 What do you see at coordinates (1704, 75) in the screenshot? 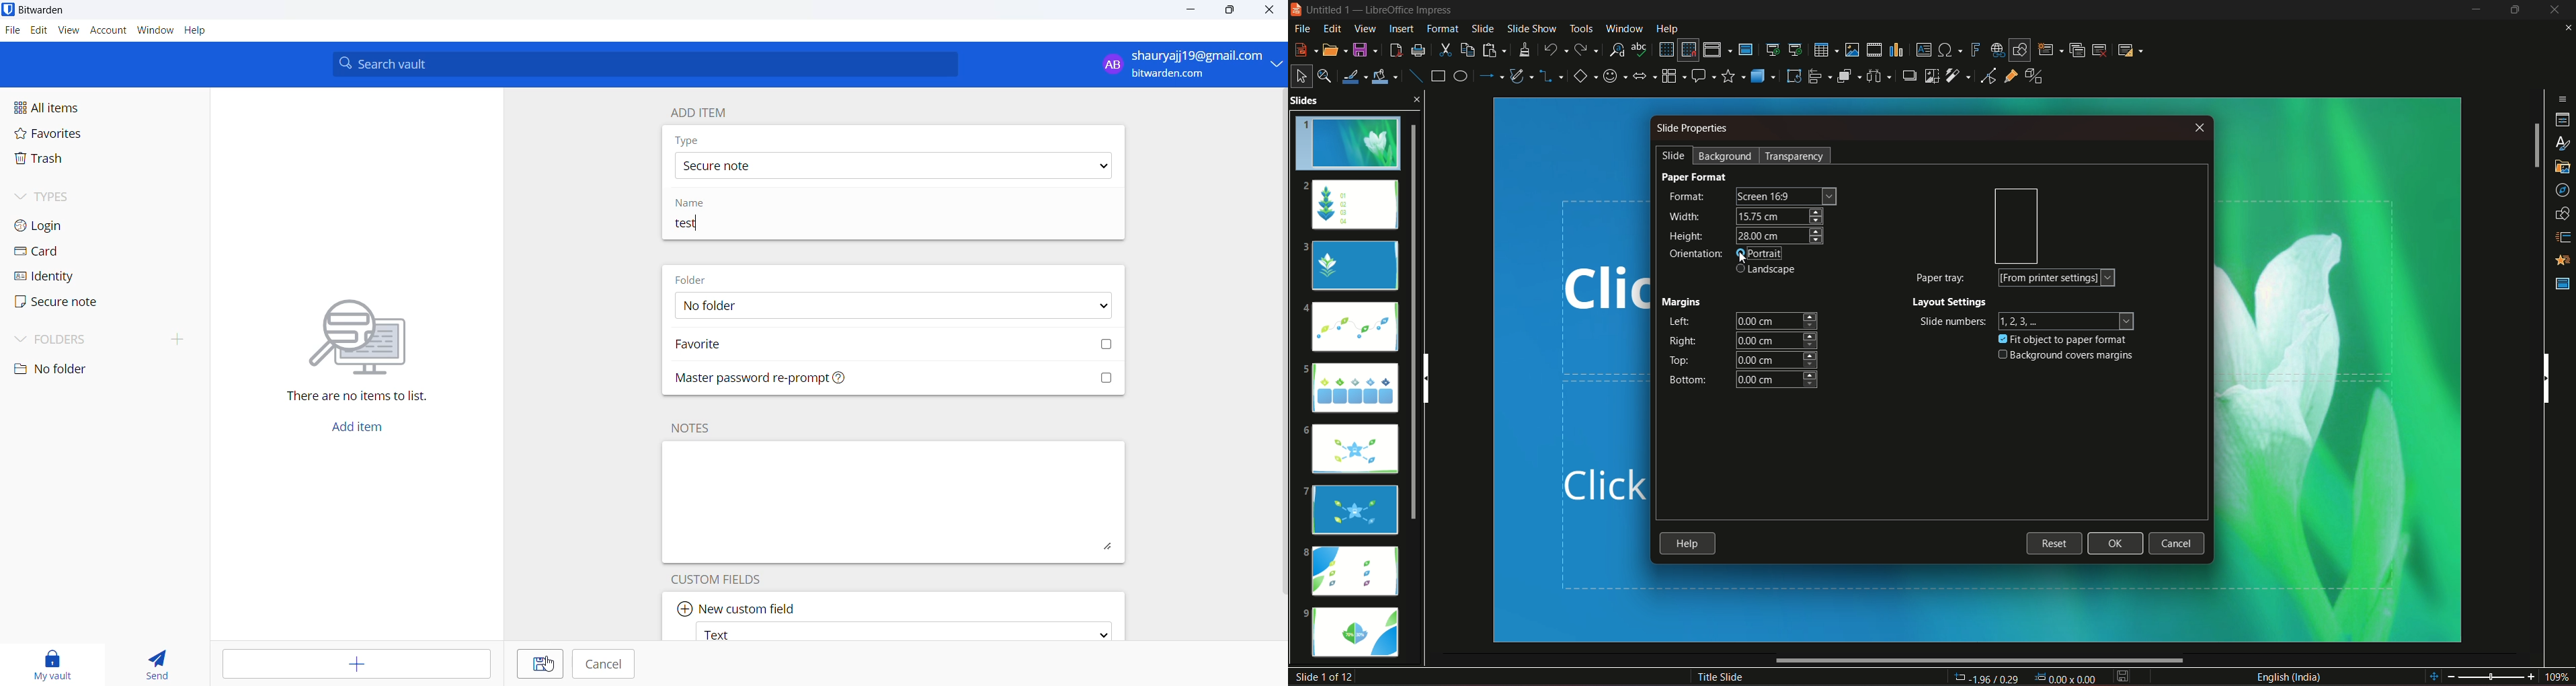
I see `callout shapes` at bounding box center [1704, 75].